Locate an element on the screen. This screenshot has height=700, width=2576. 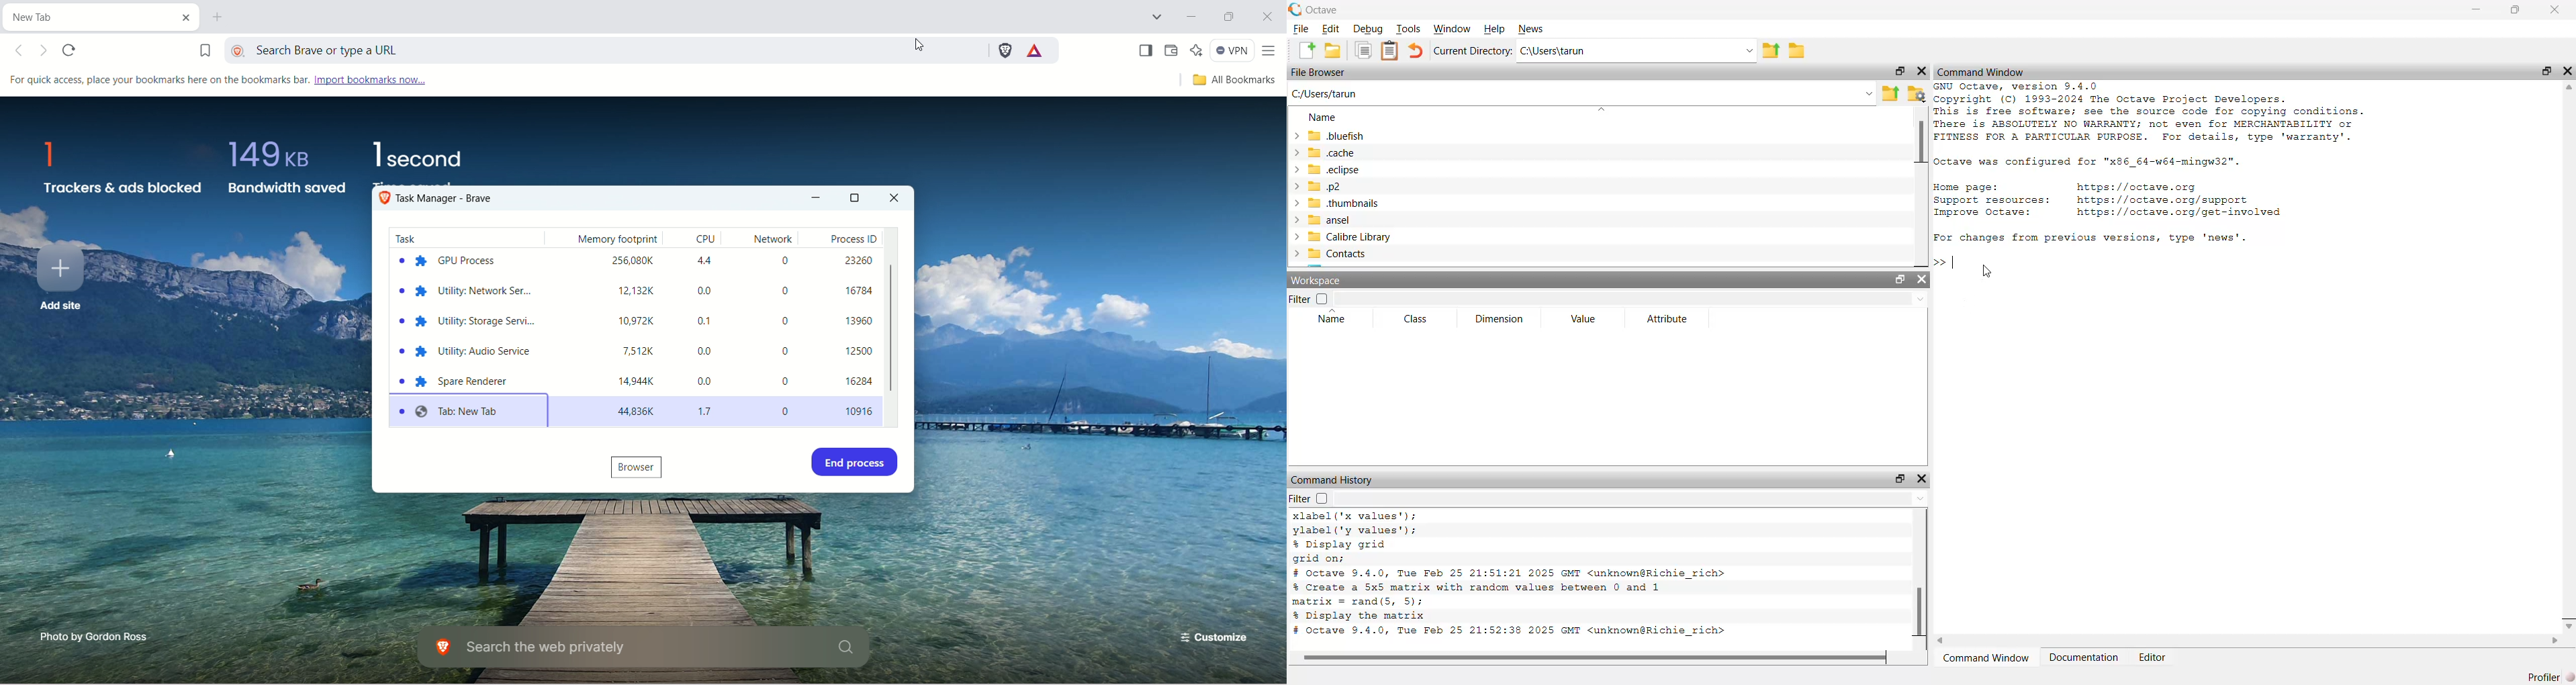
Photo by Gordon Ross is located at coordinates (97, 637).